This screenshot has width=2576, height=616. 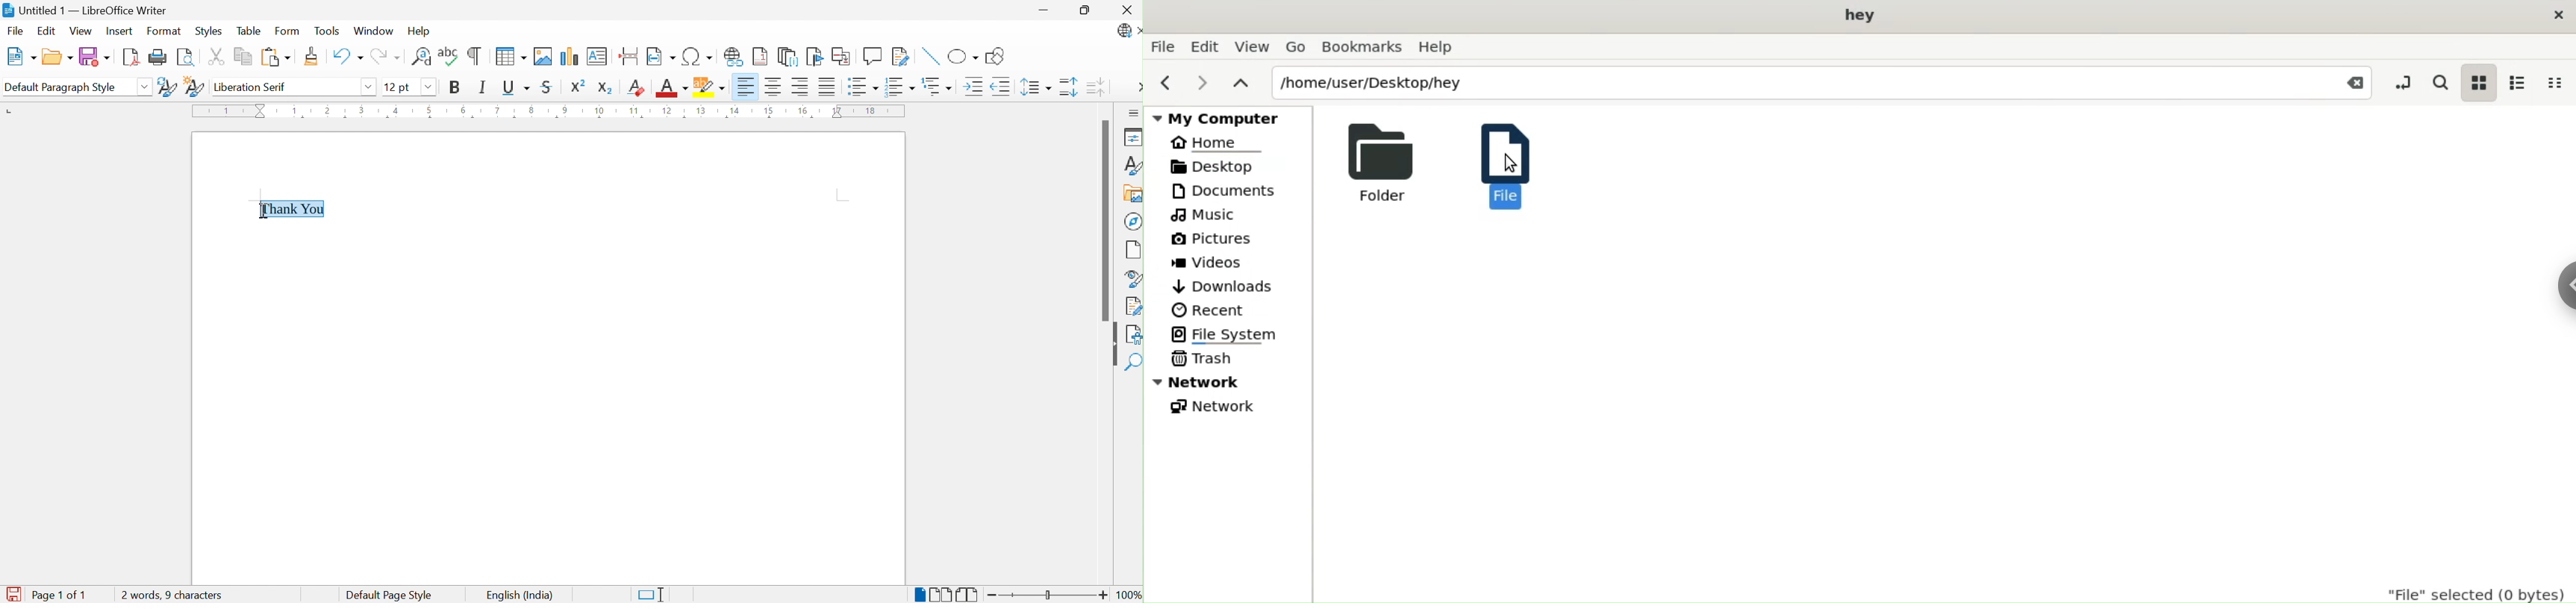 I want to click on , so click(x=384, y=56).